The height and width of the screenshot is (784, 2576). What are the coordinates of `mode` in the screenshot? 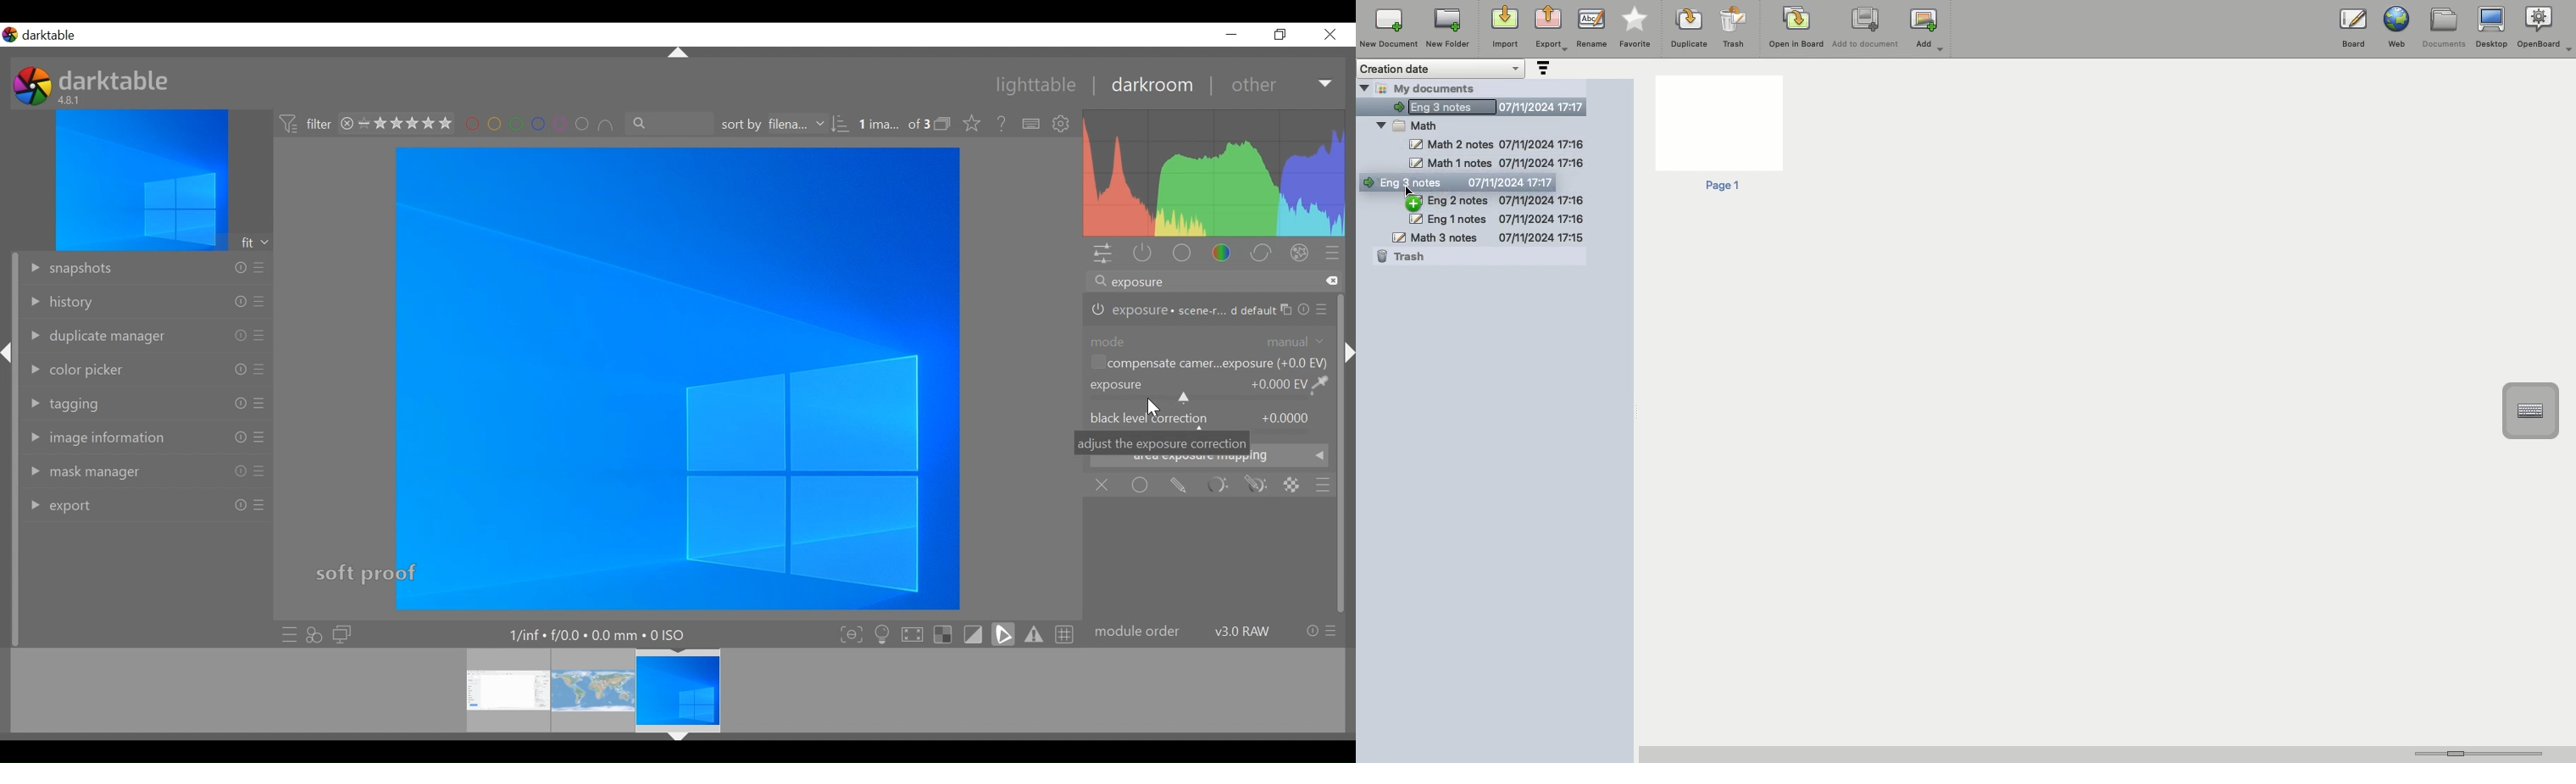 It's located at (1109, 340).